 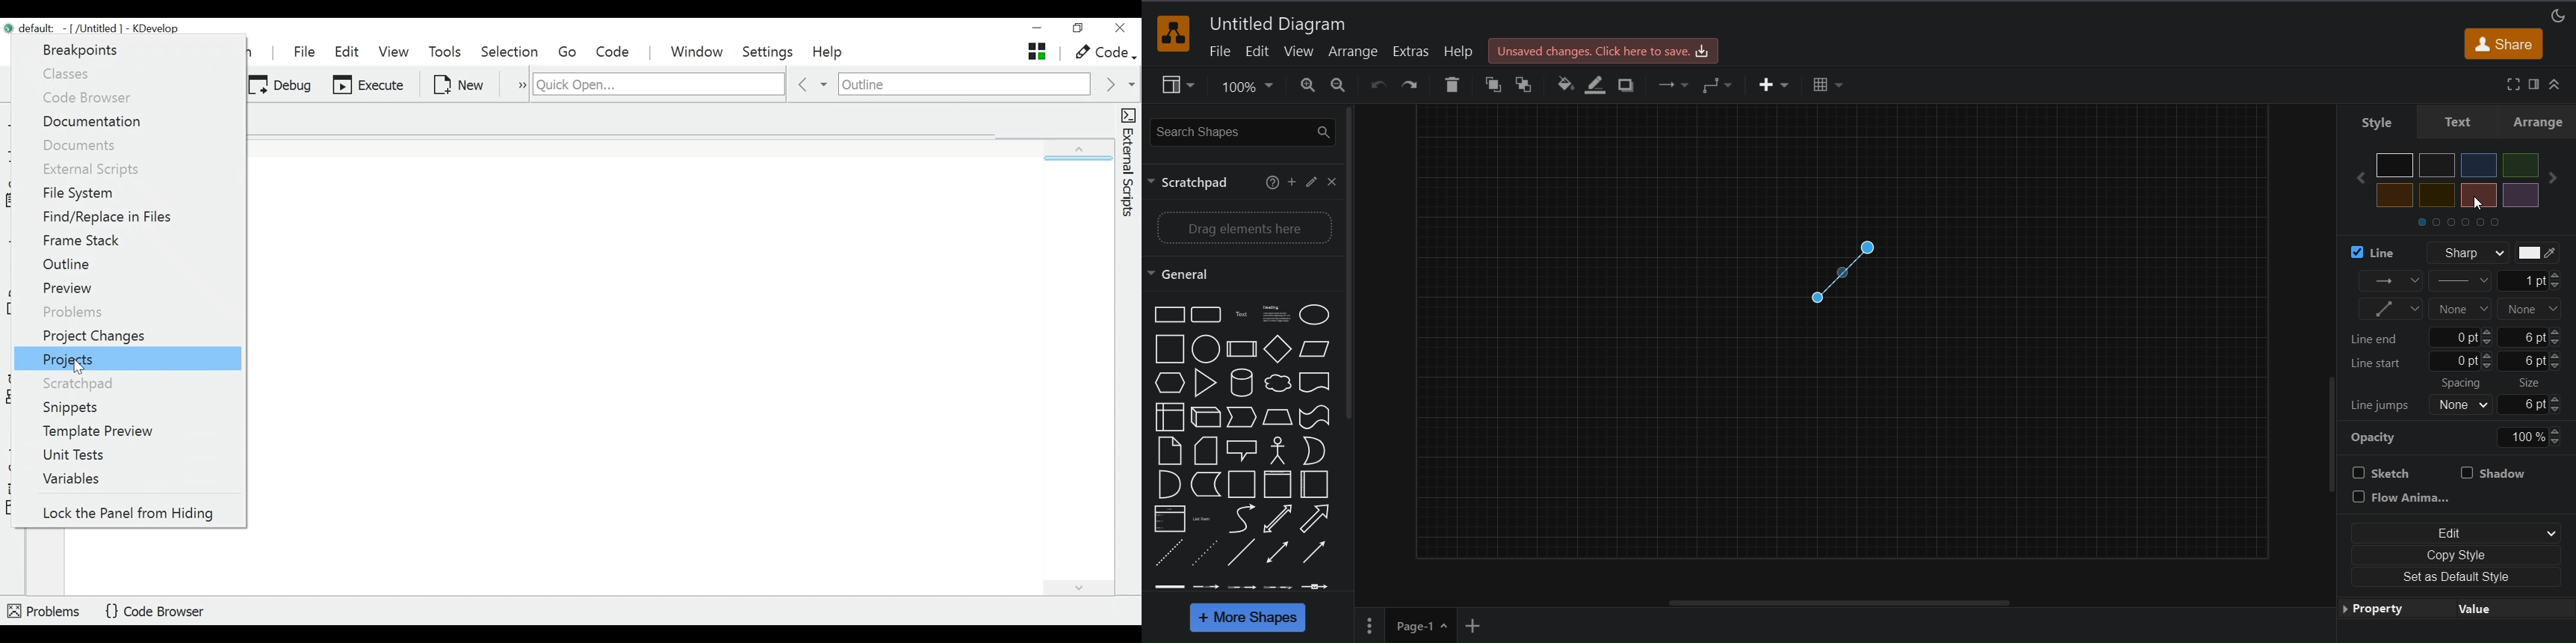 What do you see at coordinates (79, 385) in the screenshot?
I see `Scratchpad` at bounding box center [79, 385].